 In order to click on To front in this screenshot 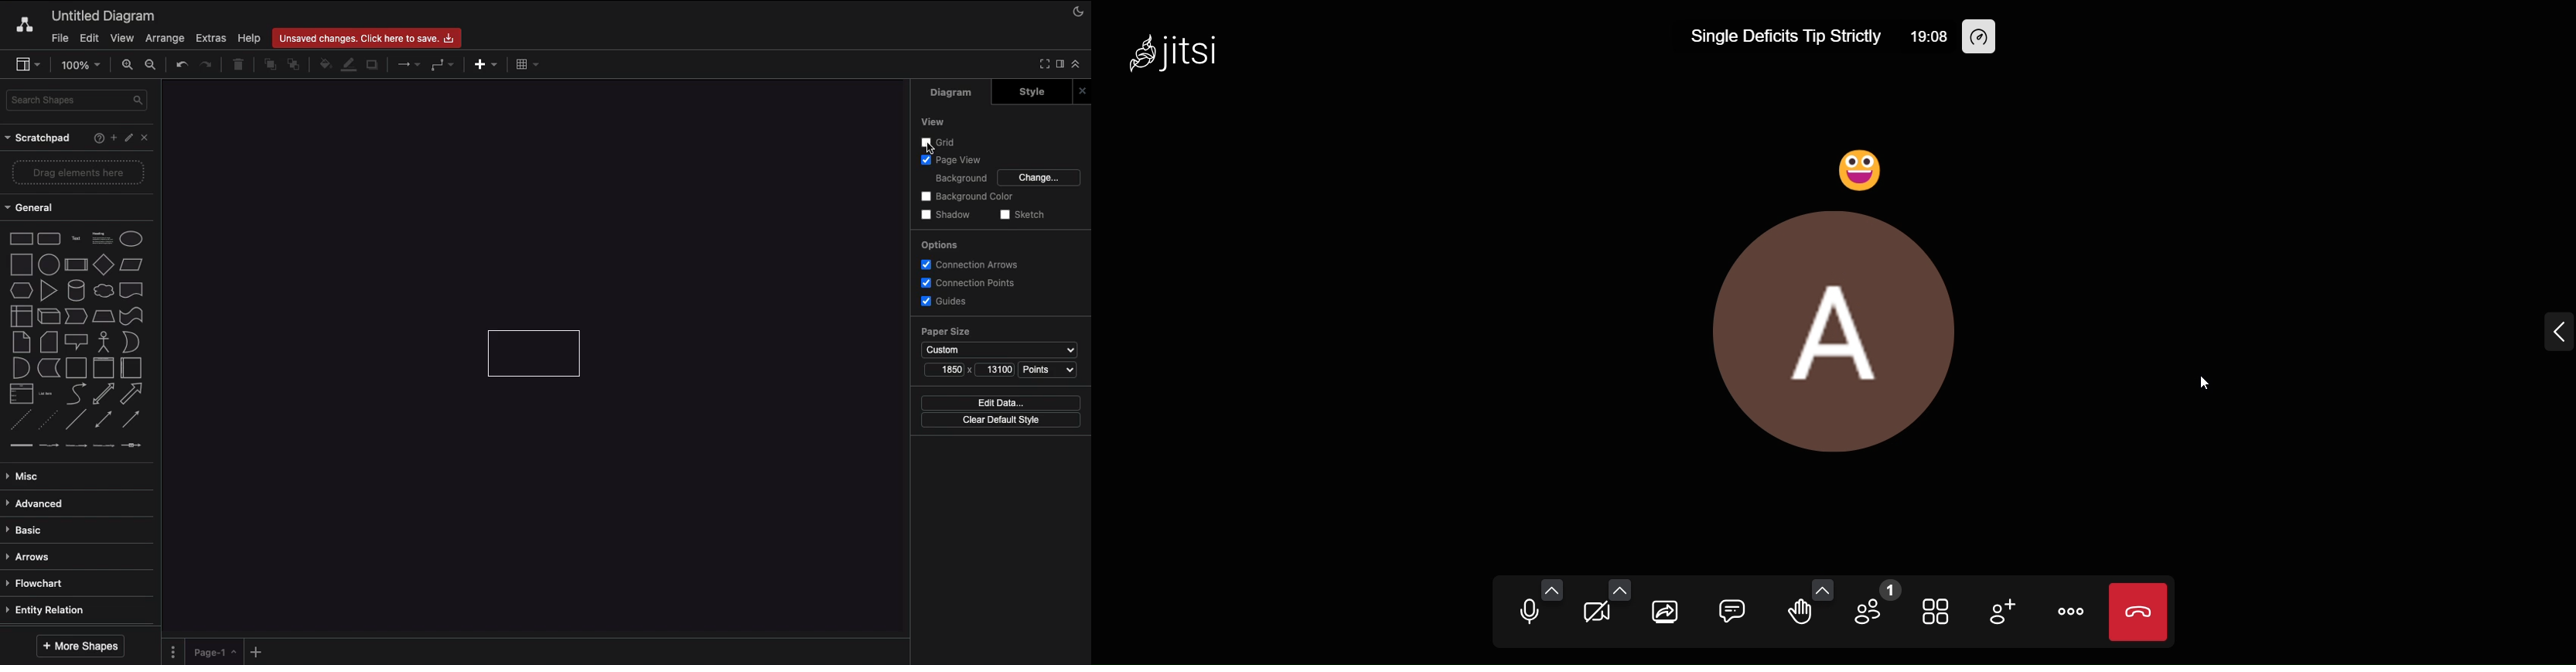, I will do `click(267, 67)`.